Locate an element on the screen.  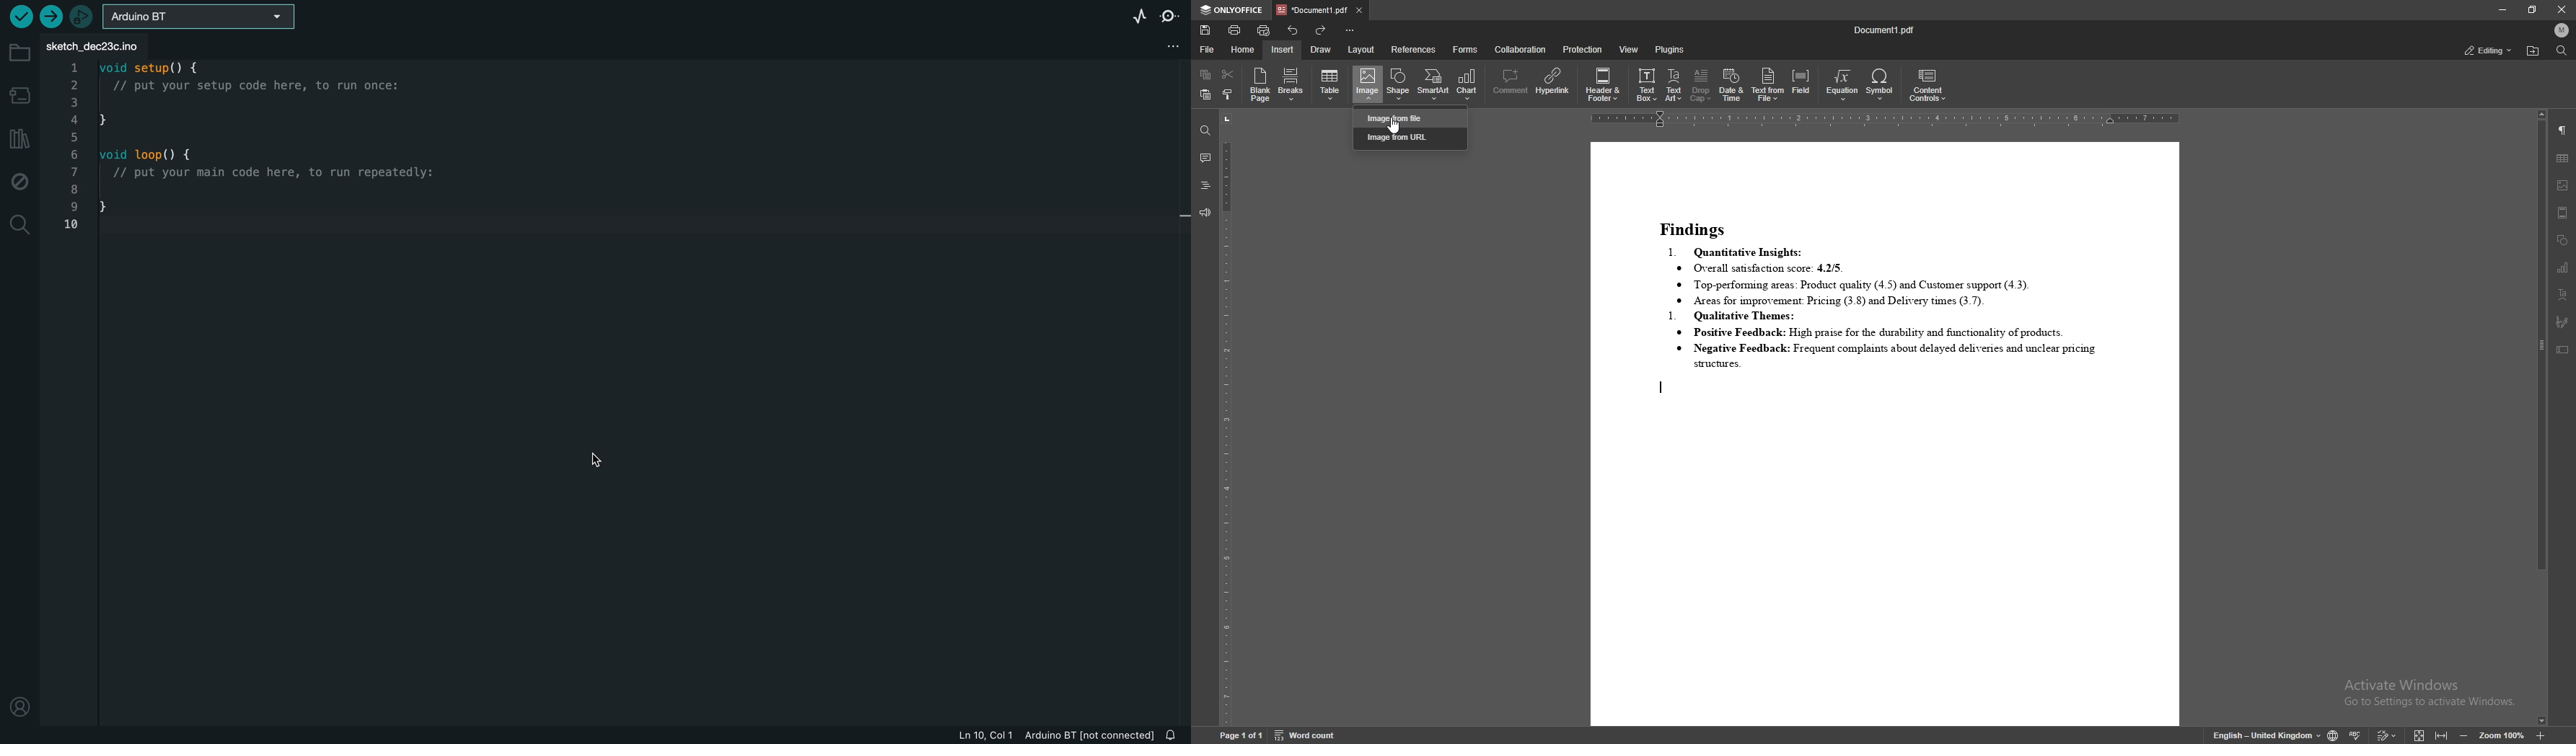
cut is located at coordinates (1228, 73).